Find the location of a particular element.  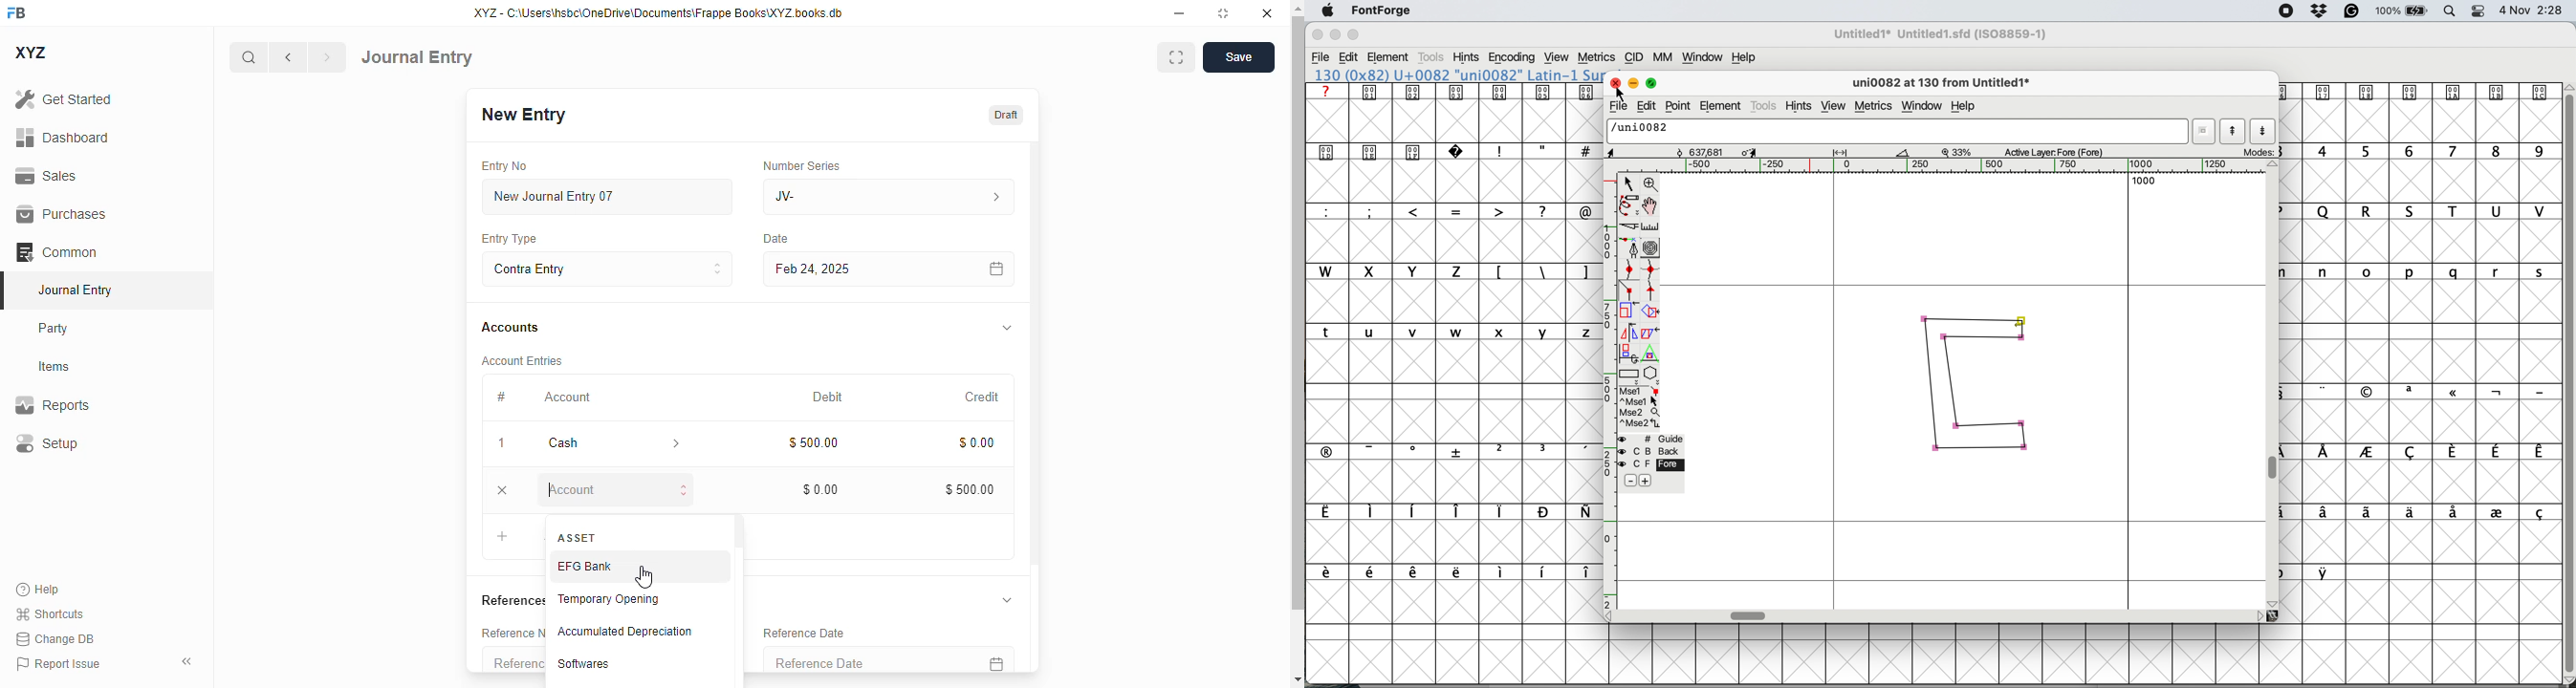

$500.00 is located at coordinates (970, 489).